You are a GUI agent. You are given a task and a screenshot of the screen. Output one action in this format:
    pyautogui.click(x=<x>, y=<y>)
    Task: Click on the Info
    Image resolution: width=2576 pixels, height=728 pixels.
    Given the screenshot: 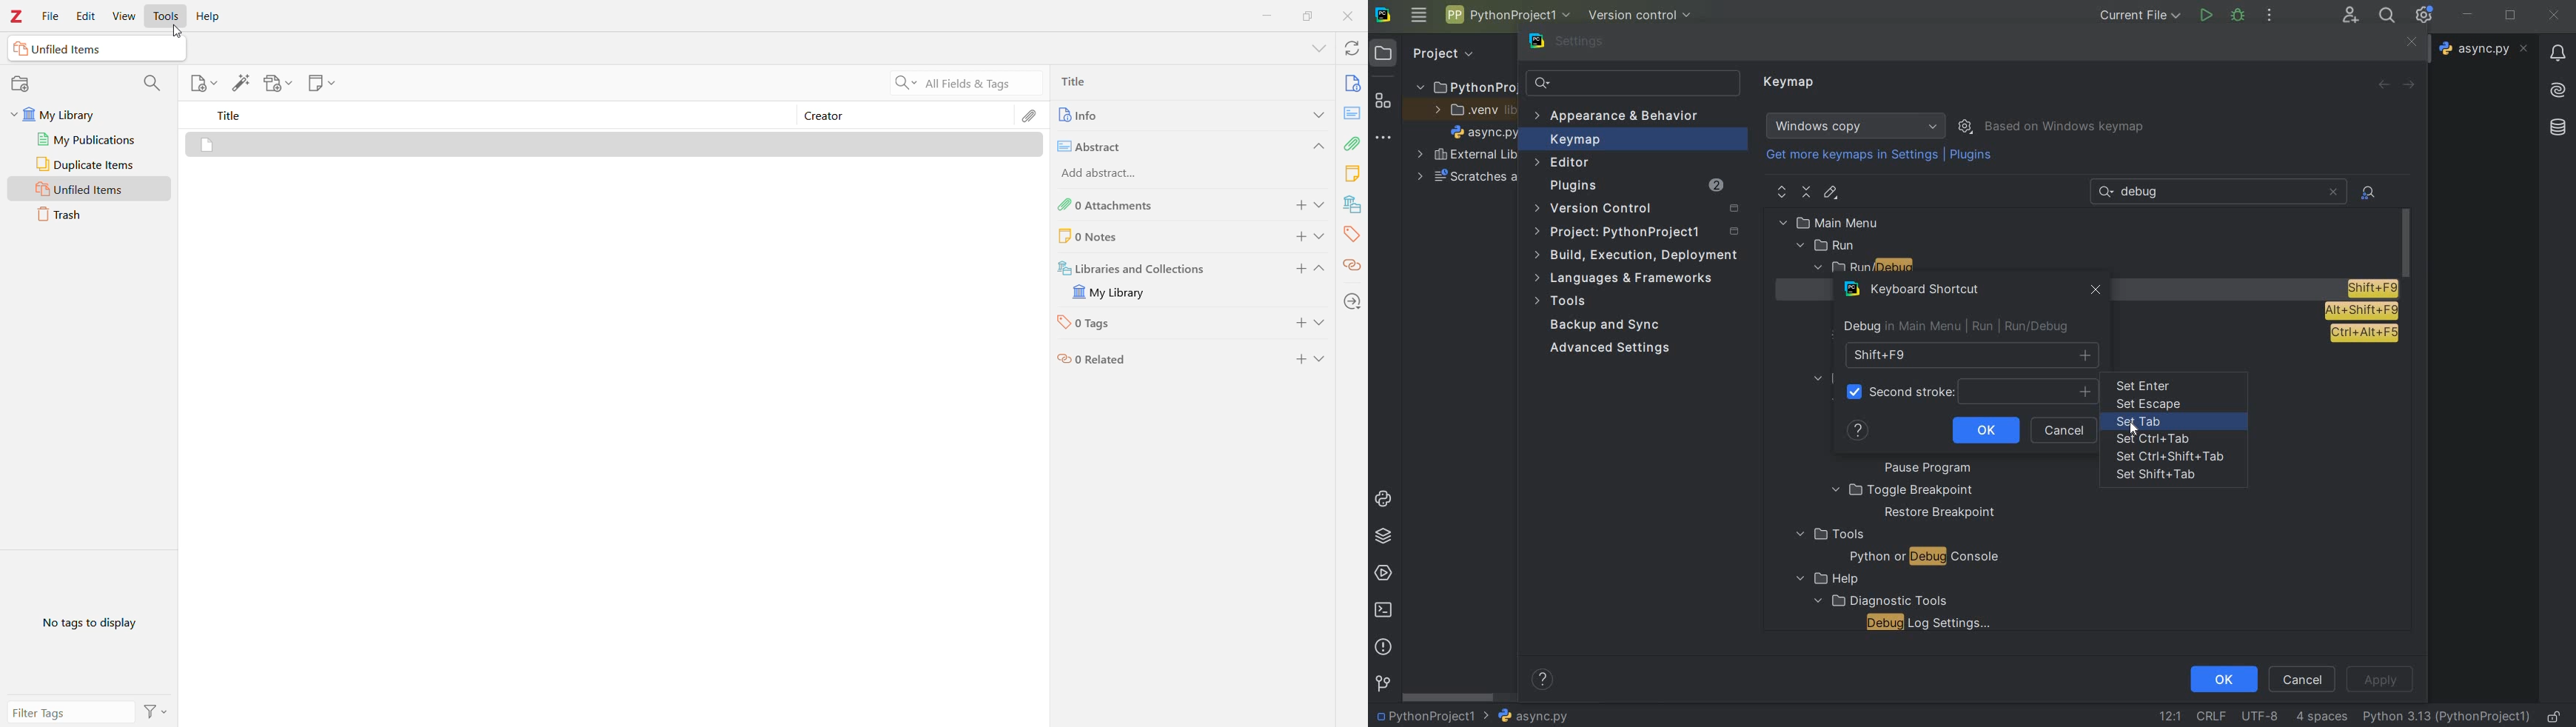 What is the action you would take?
    pyautogui.click(x=1354, y=82)
    